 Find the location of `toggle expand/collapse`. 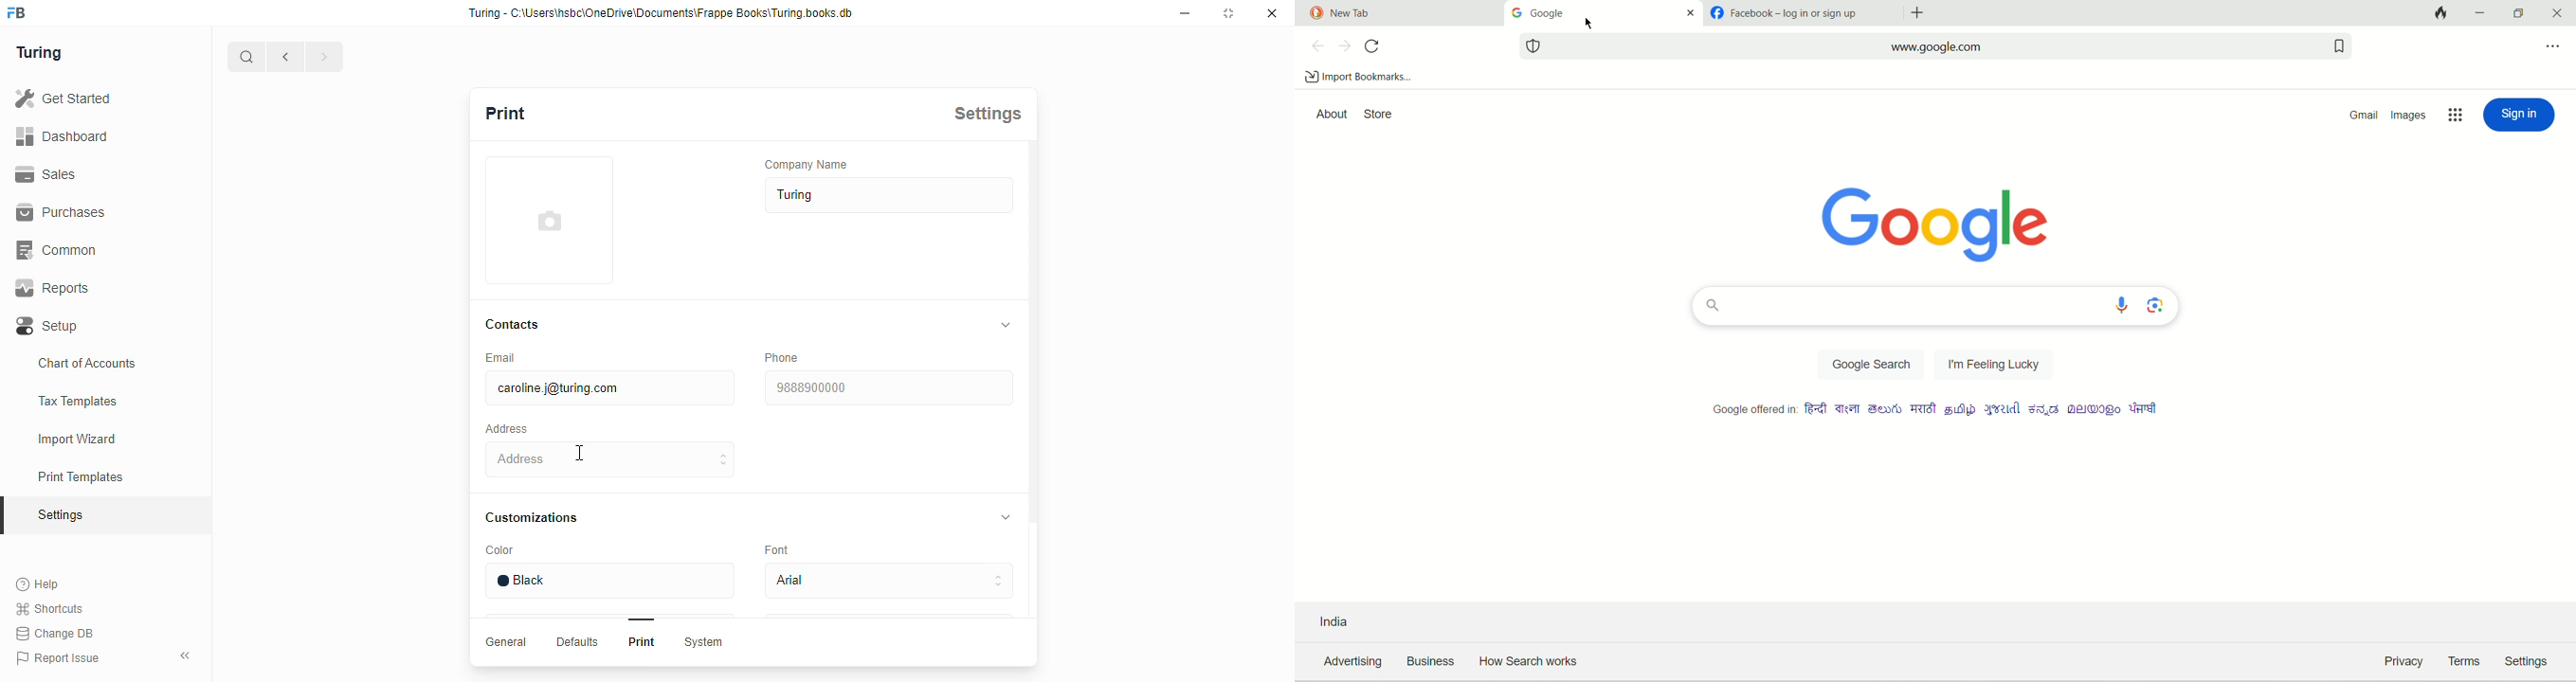

toggle expand/collapse is located at coordinates (1007, 325).